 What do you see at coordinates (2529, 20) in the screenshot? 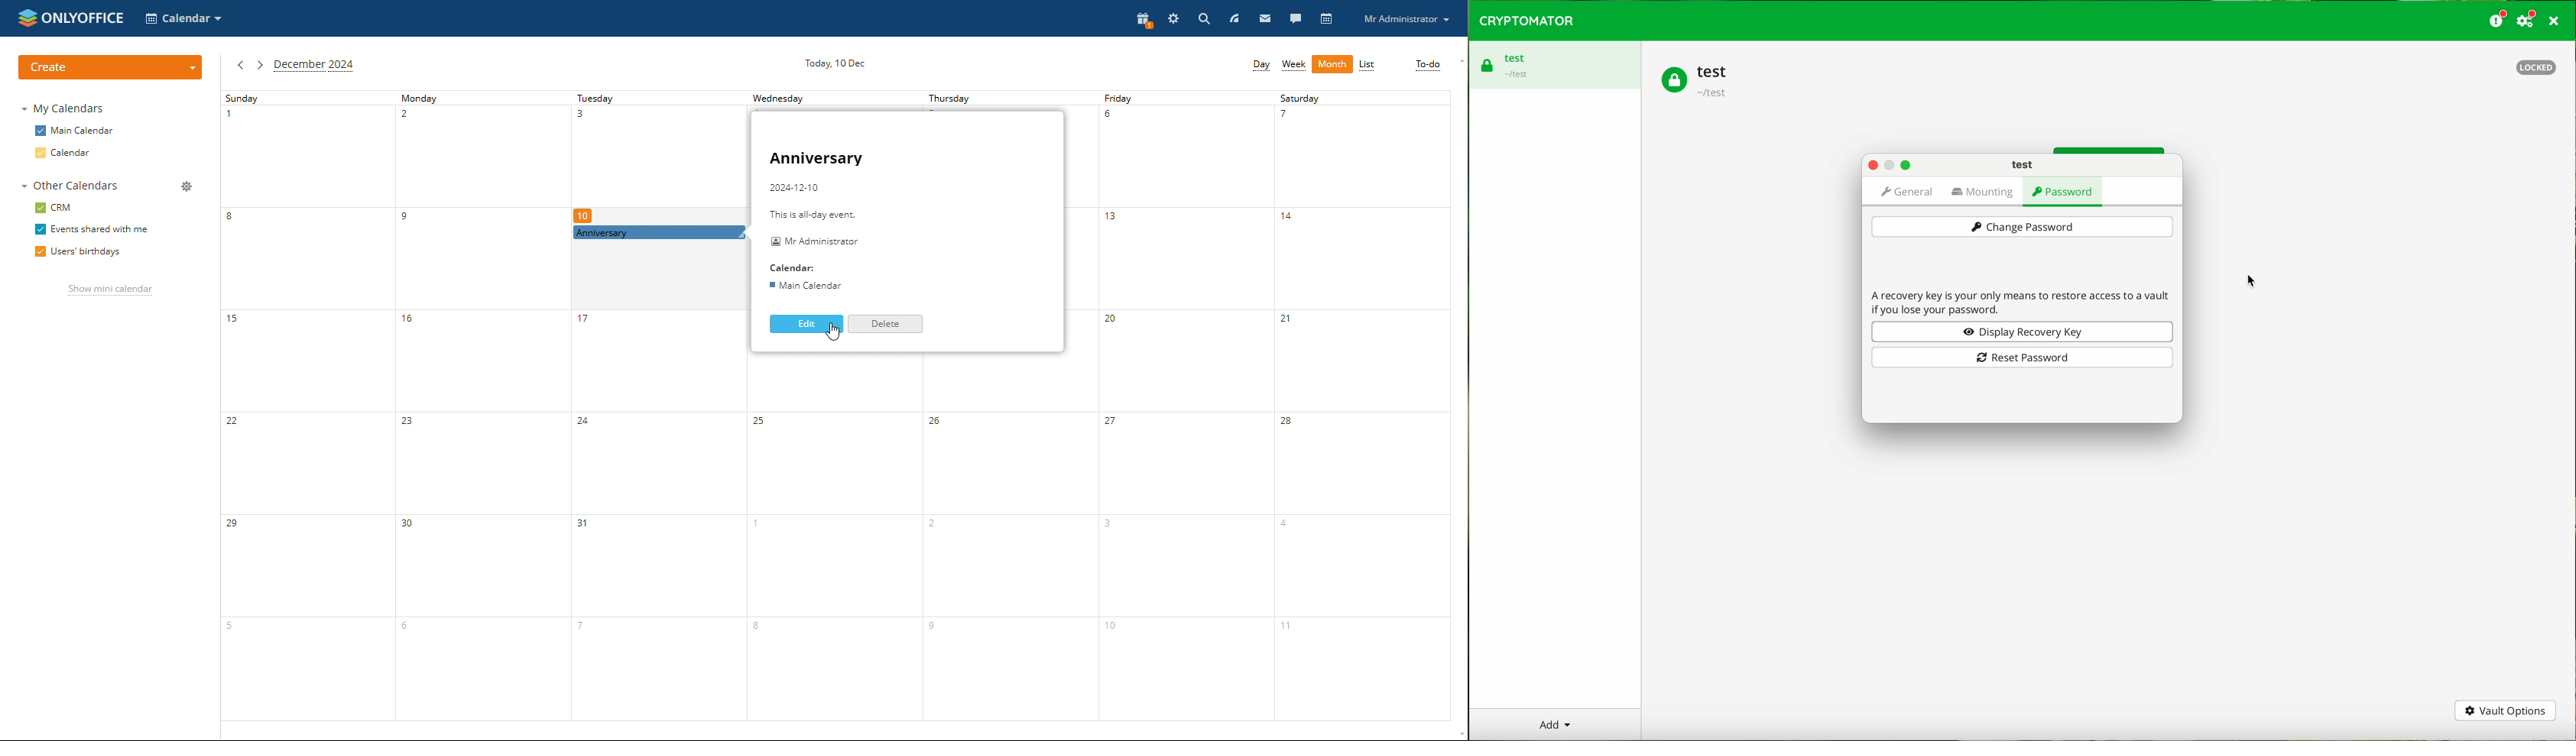
I see `settings` at bounding box center [2529, 20].